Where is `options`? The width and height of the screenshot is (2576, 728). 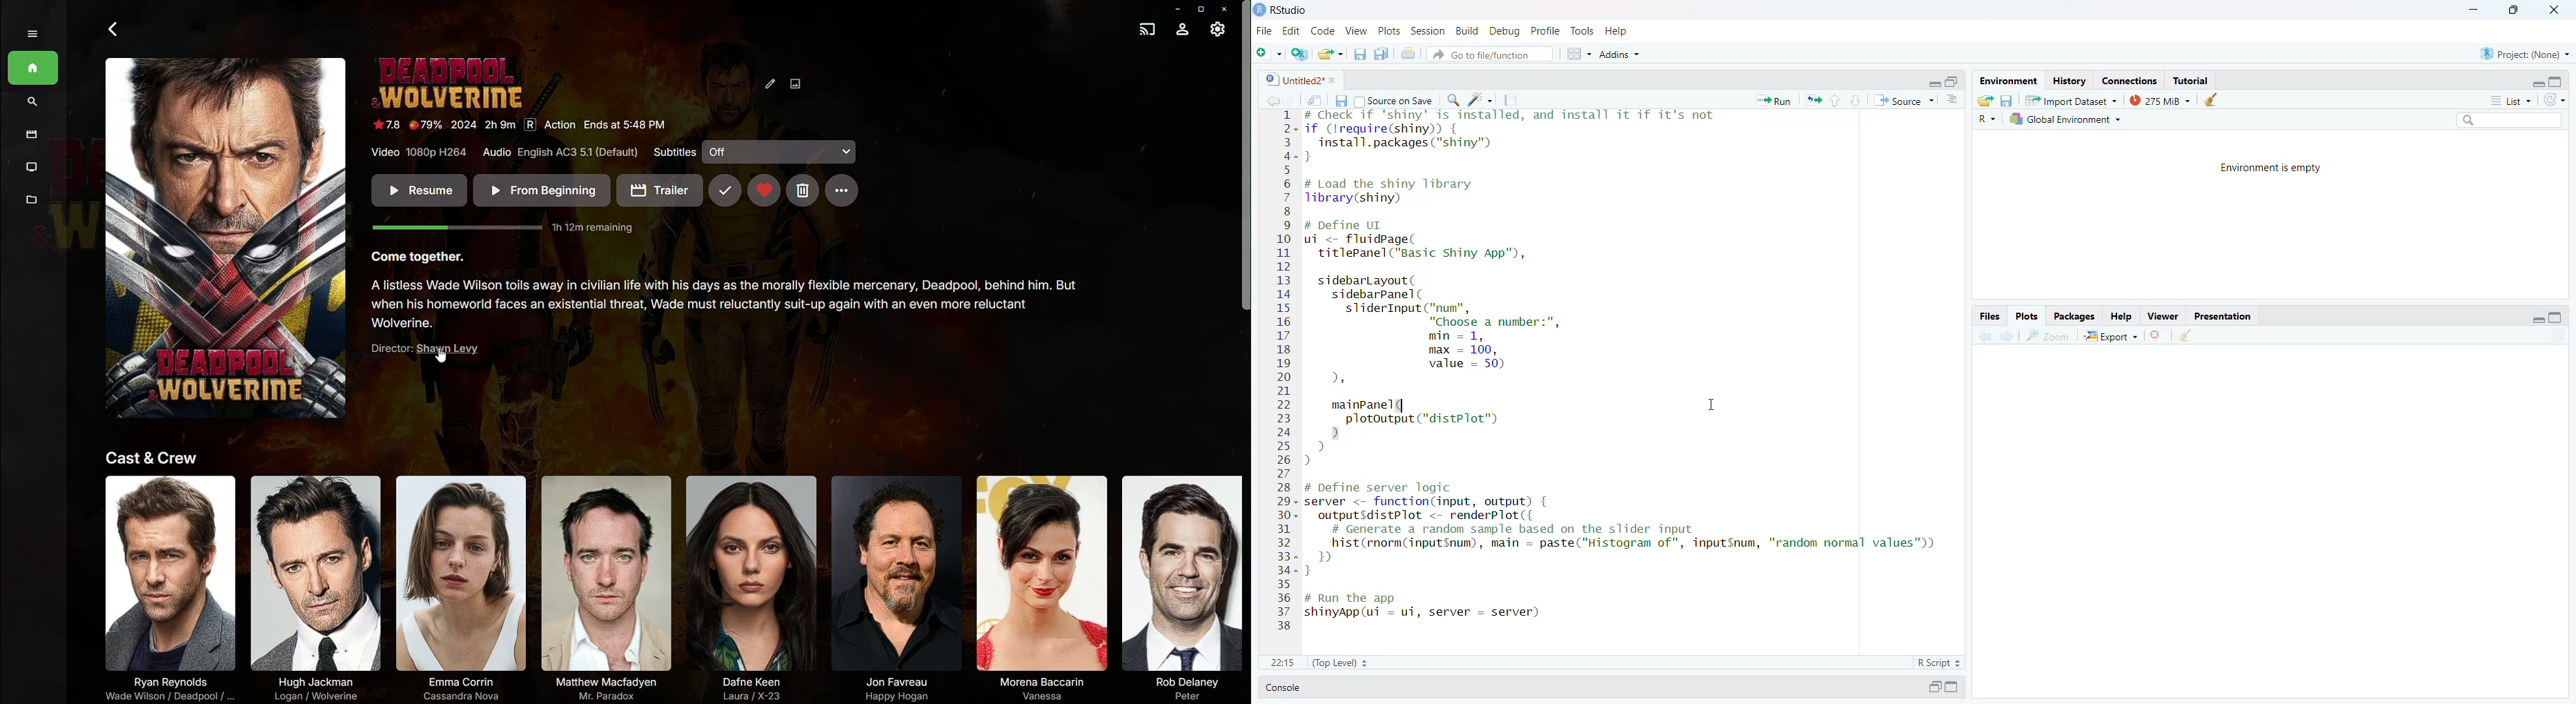
options is located at coordinates (1579, 53).